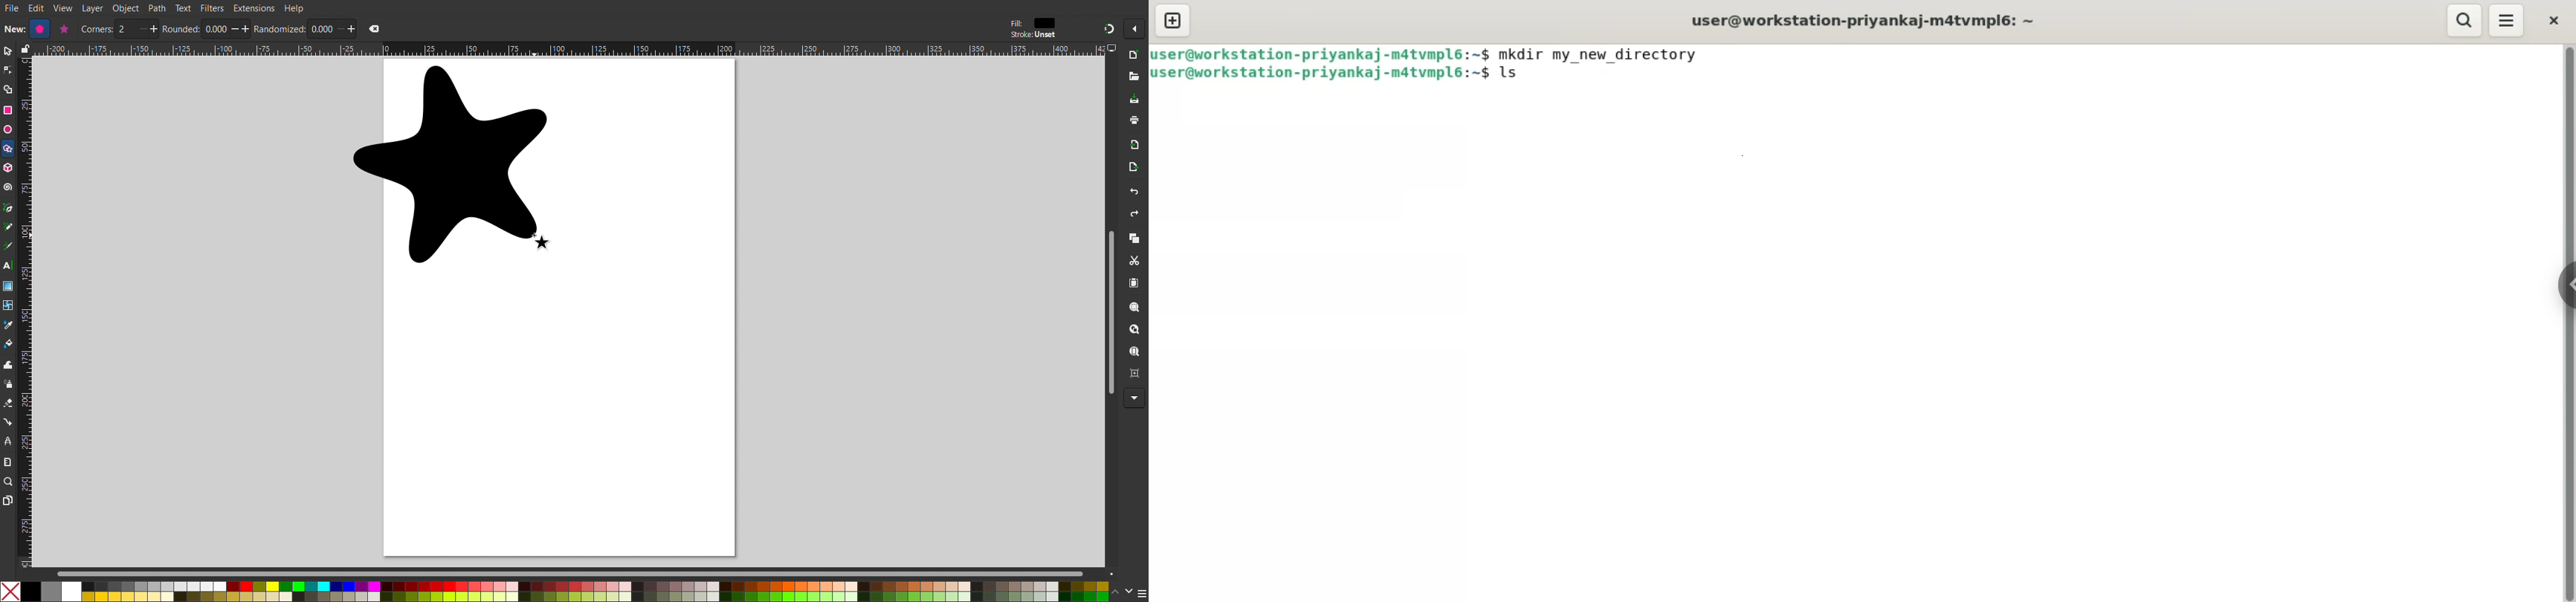 The image size is (2576, 616). I want to click on Spray Tool, so click(8, 384).